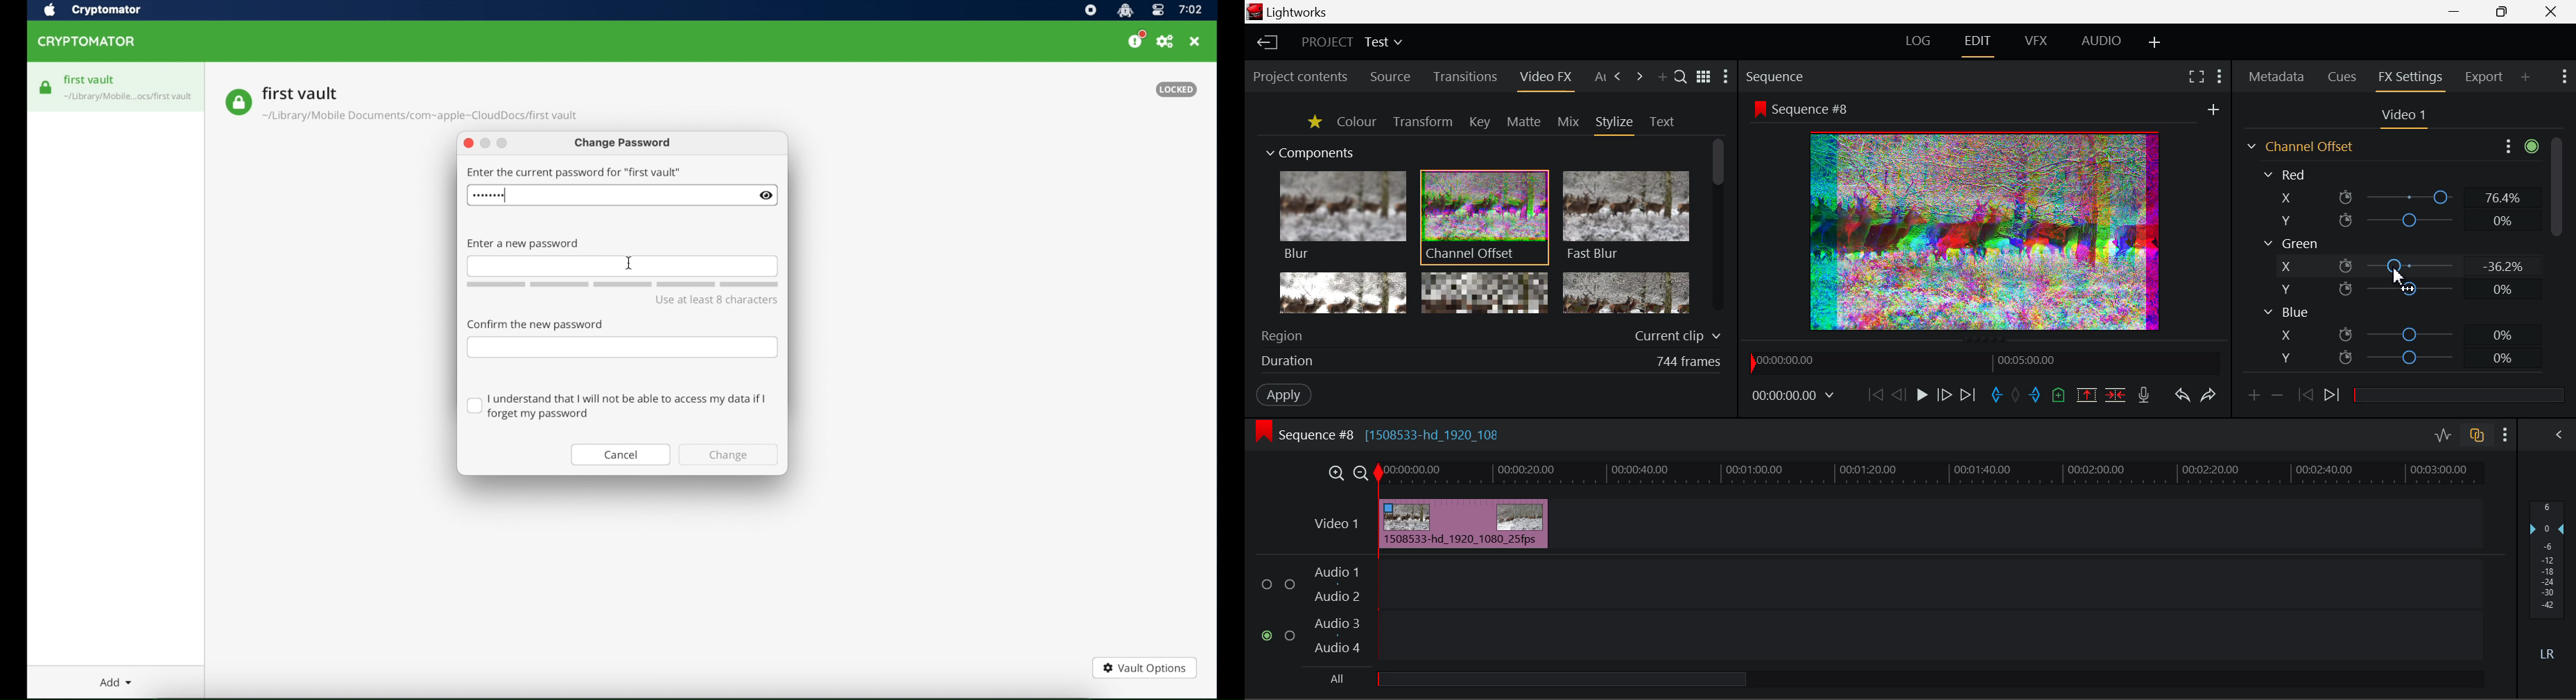  Describe the element at coordinates (1297, 12) in the screenshot. I see `Window Title` at that location.